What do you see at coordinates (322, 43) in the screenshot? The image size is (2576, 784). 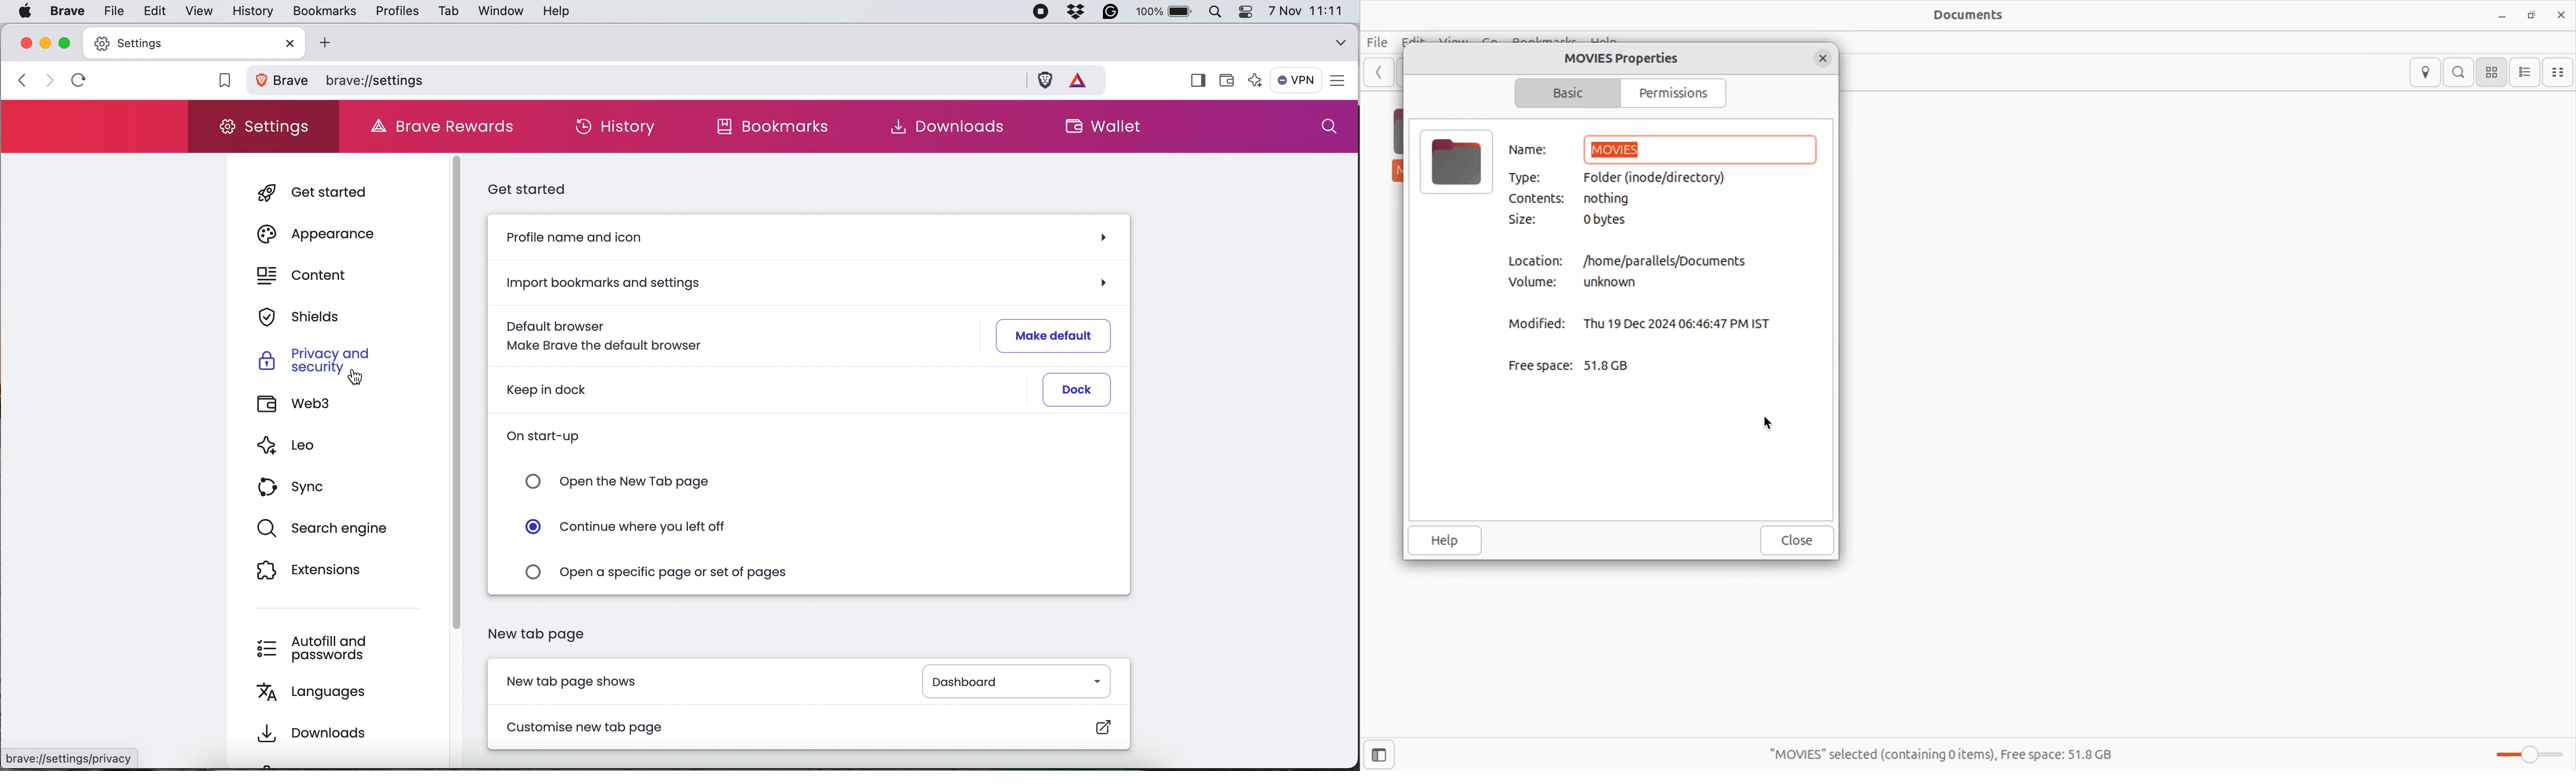 I see `add new tab` at bounding box center [322, 43].